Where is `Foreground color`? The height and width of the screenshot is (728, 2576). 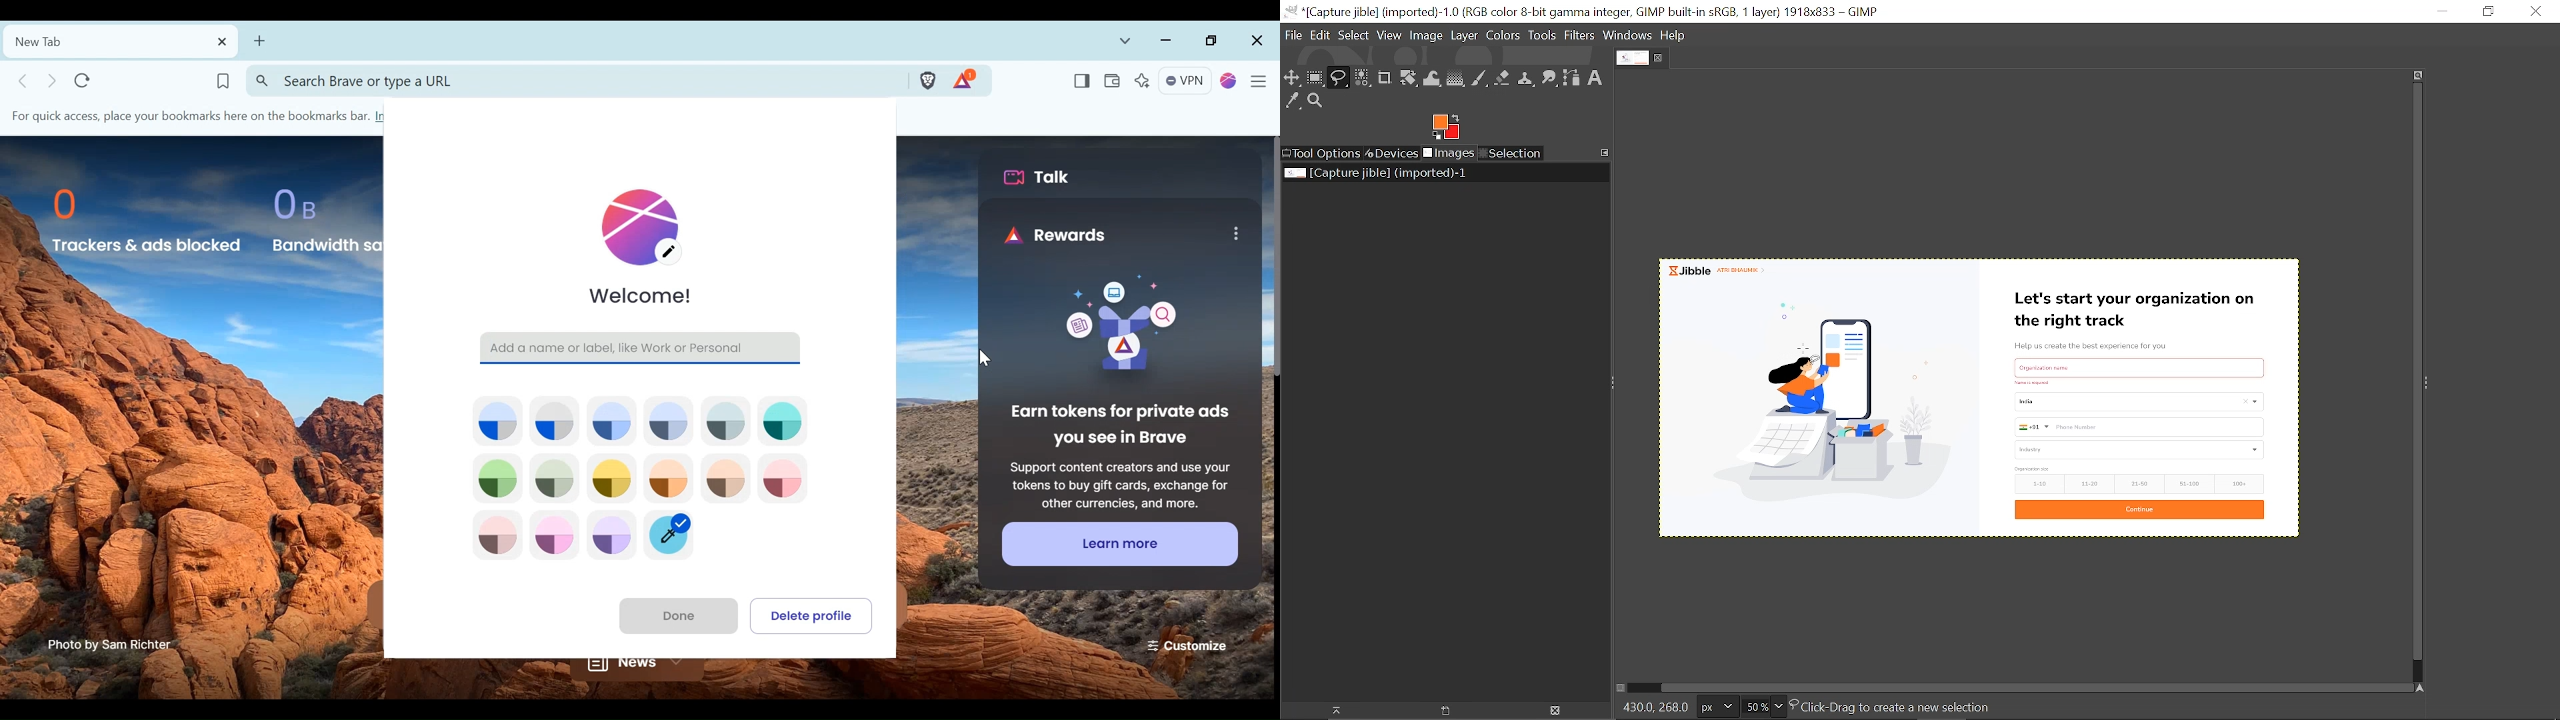 Foreground color is located at coordinates (1446, 127).